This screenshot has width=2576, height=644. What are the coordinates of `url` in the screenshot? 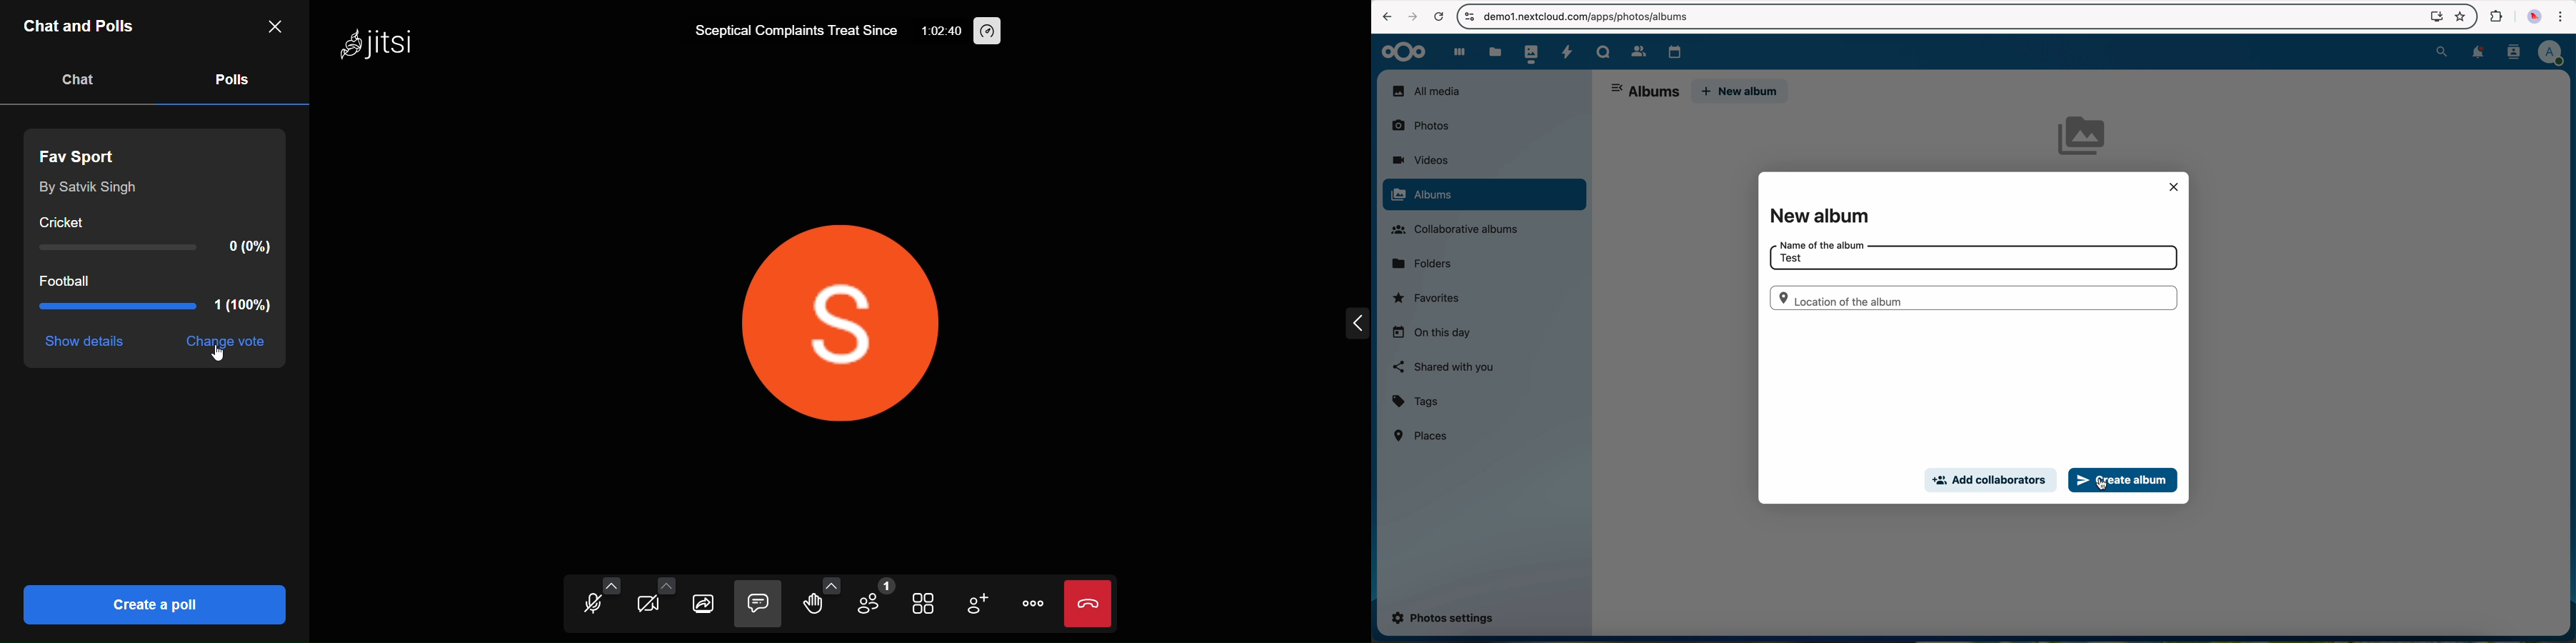 It's located at (1594, 17).